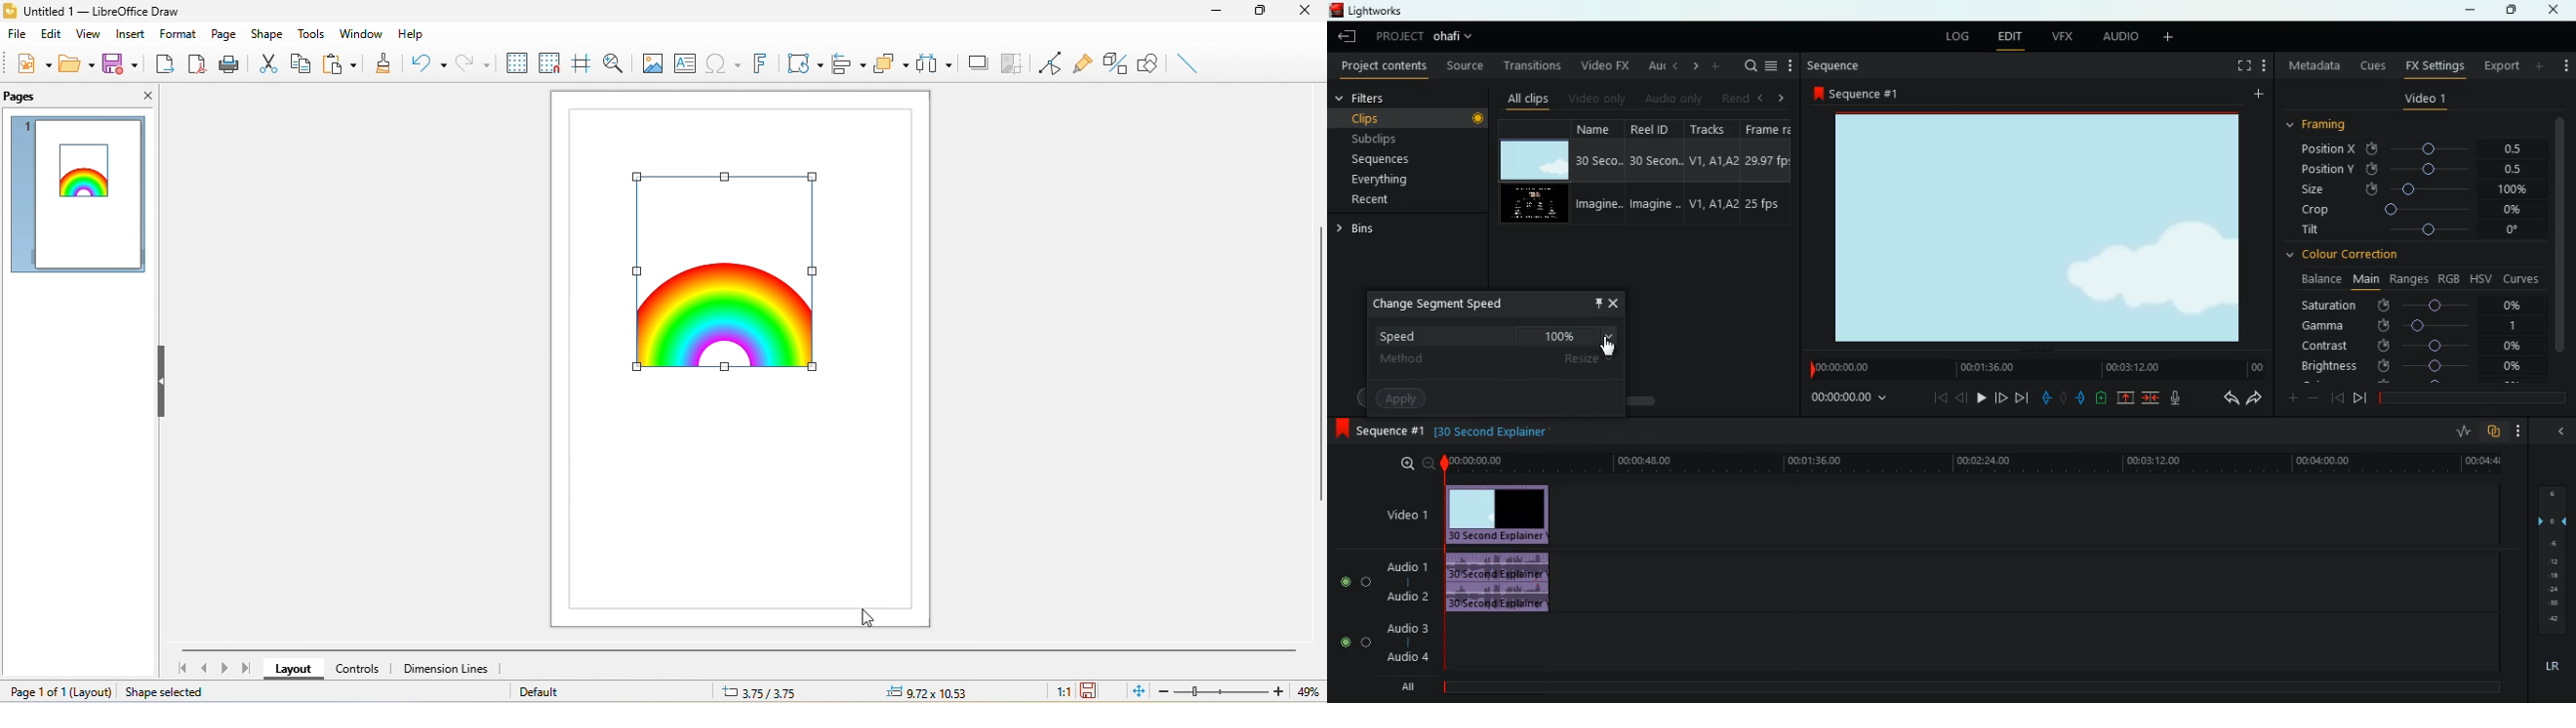 The width and height of the screenshot is (2576, 728). Describe the element at coordinates (551, 63) in the screenshot. I see `snap to grids` at that location.